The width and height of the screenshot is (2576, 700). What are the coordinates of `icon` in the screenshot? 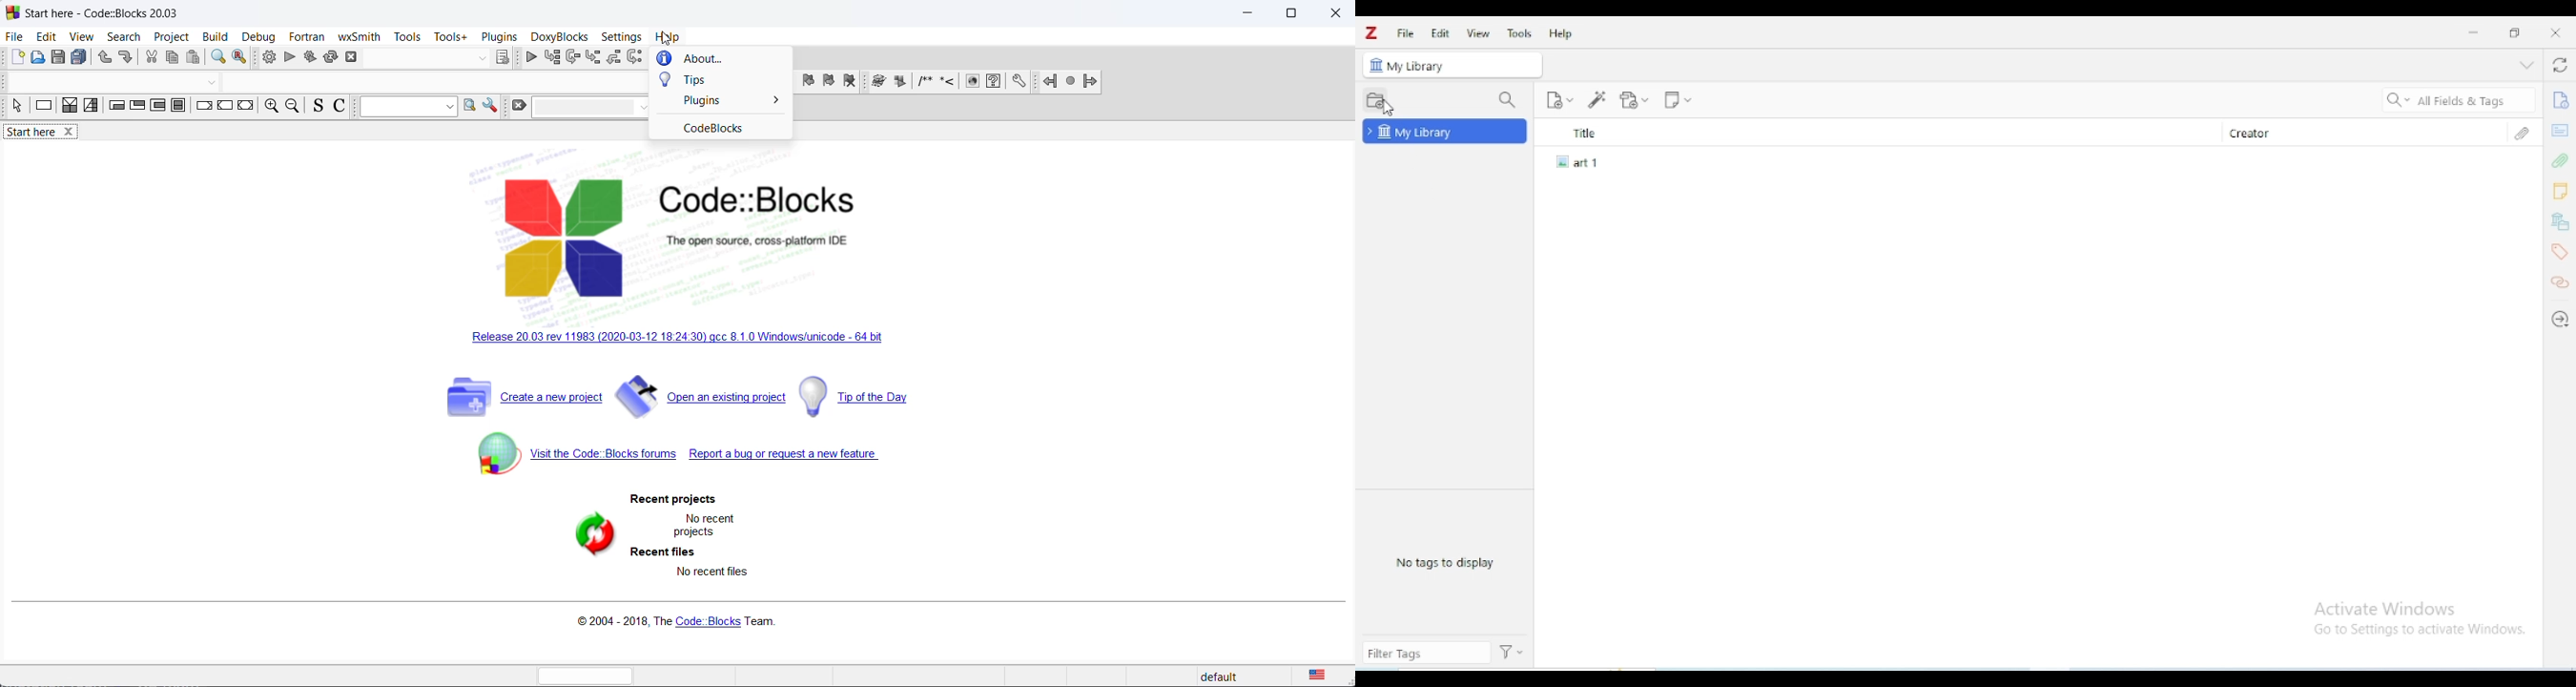 It's located at (1375, 65).